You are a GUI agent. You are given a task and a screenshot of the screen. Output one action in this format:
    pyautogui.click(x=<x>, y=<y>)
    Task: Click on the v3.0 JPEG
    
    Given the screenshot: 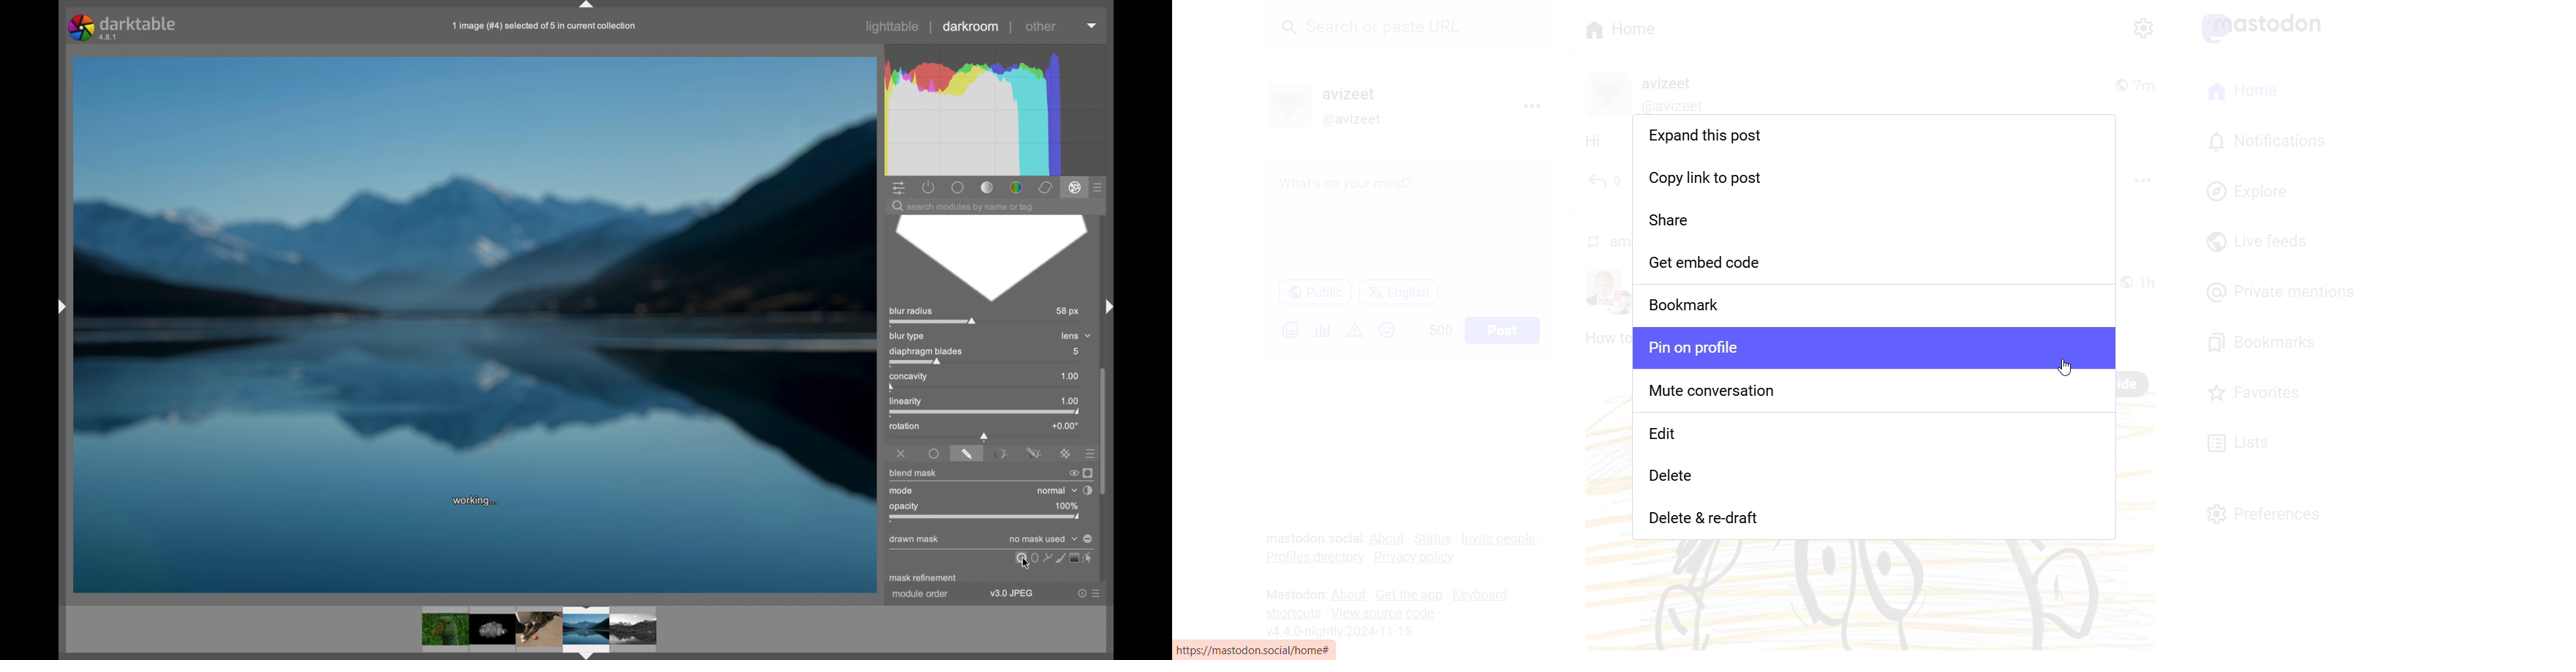 What is the action you would take?
    pyautogui.click(x=1015, y=595)
    